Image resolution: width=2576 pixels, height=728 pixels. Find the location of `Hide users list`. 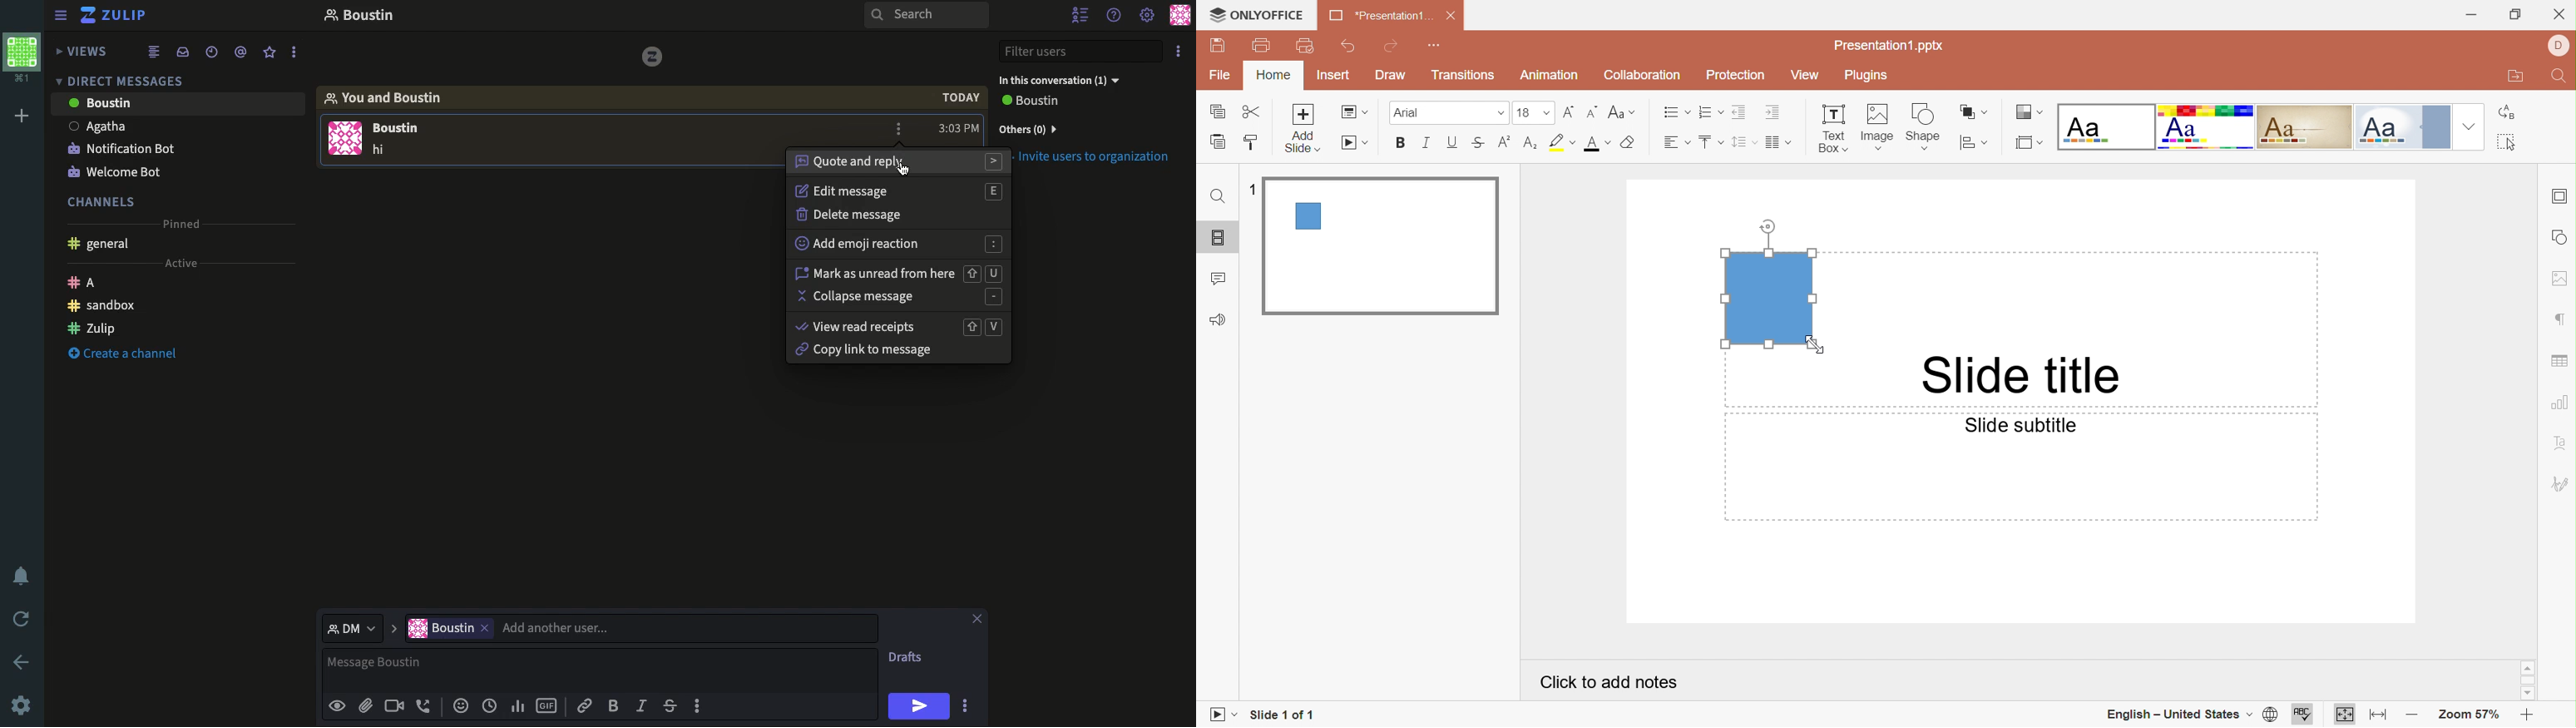

Hide users list is located at coordinates (1081, 14).